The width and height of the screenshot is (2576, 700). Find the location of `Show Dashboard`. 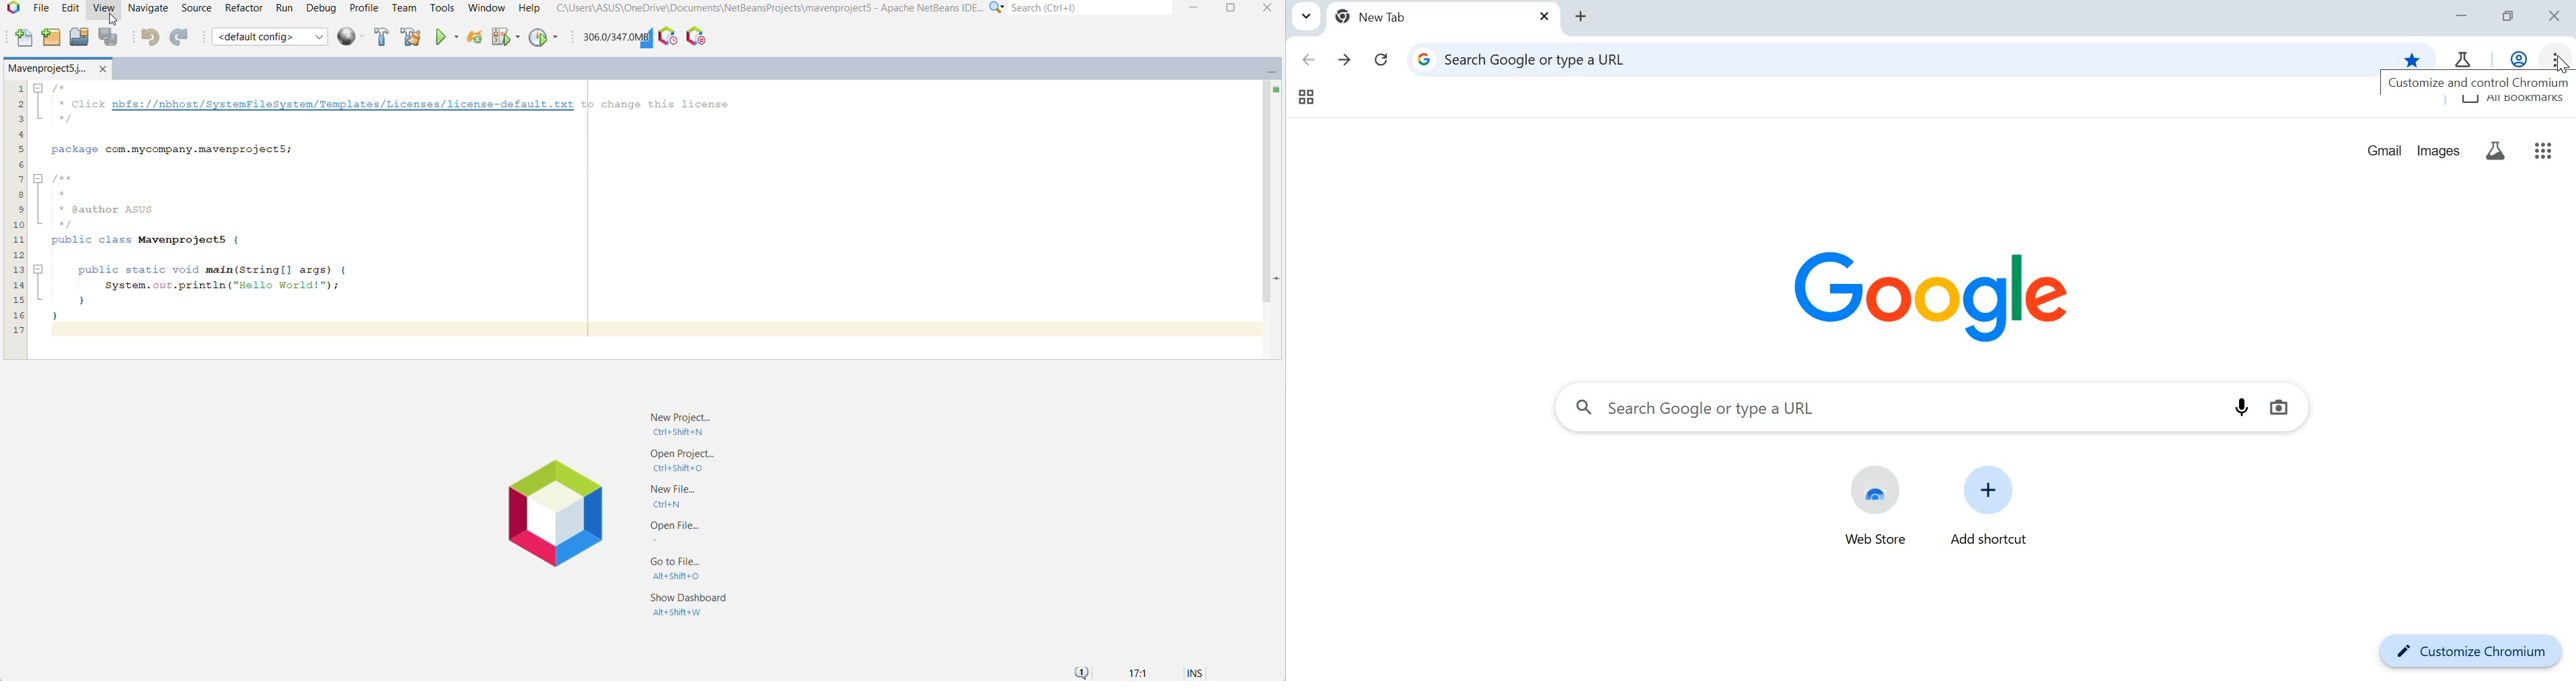

Show Dashboard is located at coordinates (689, 605).